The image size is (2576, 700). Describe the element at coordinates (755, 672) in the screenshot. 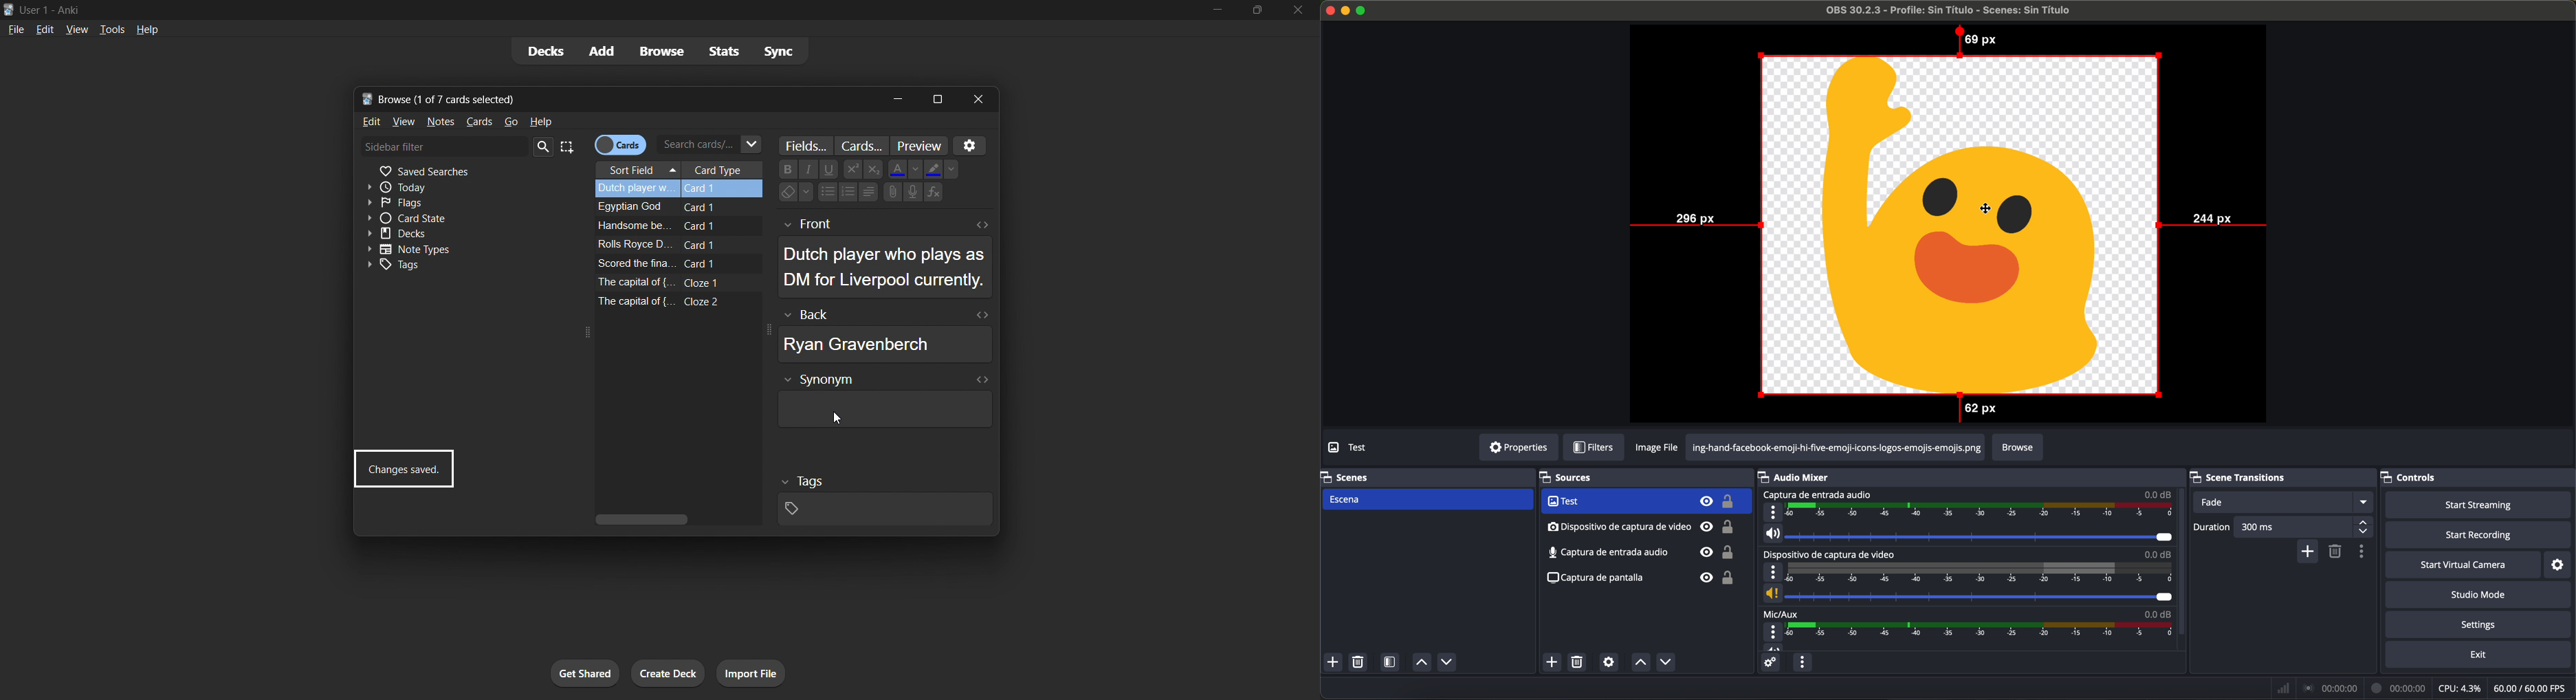

I see `import file` at that location.